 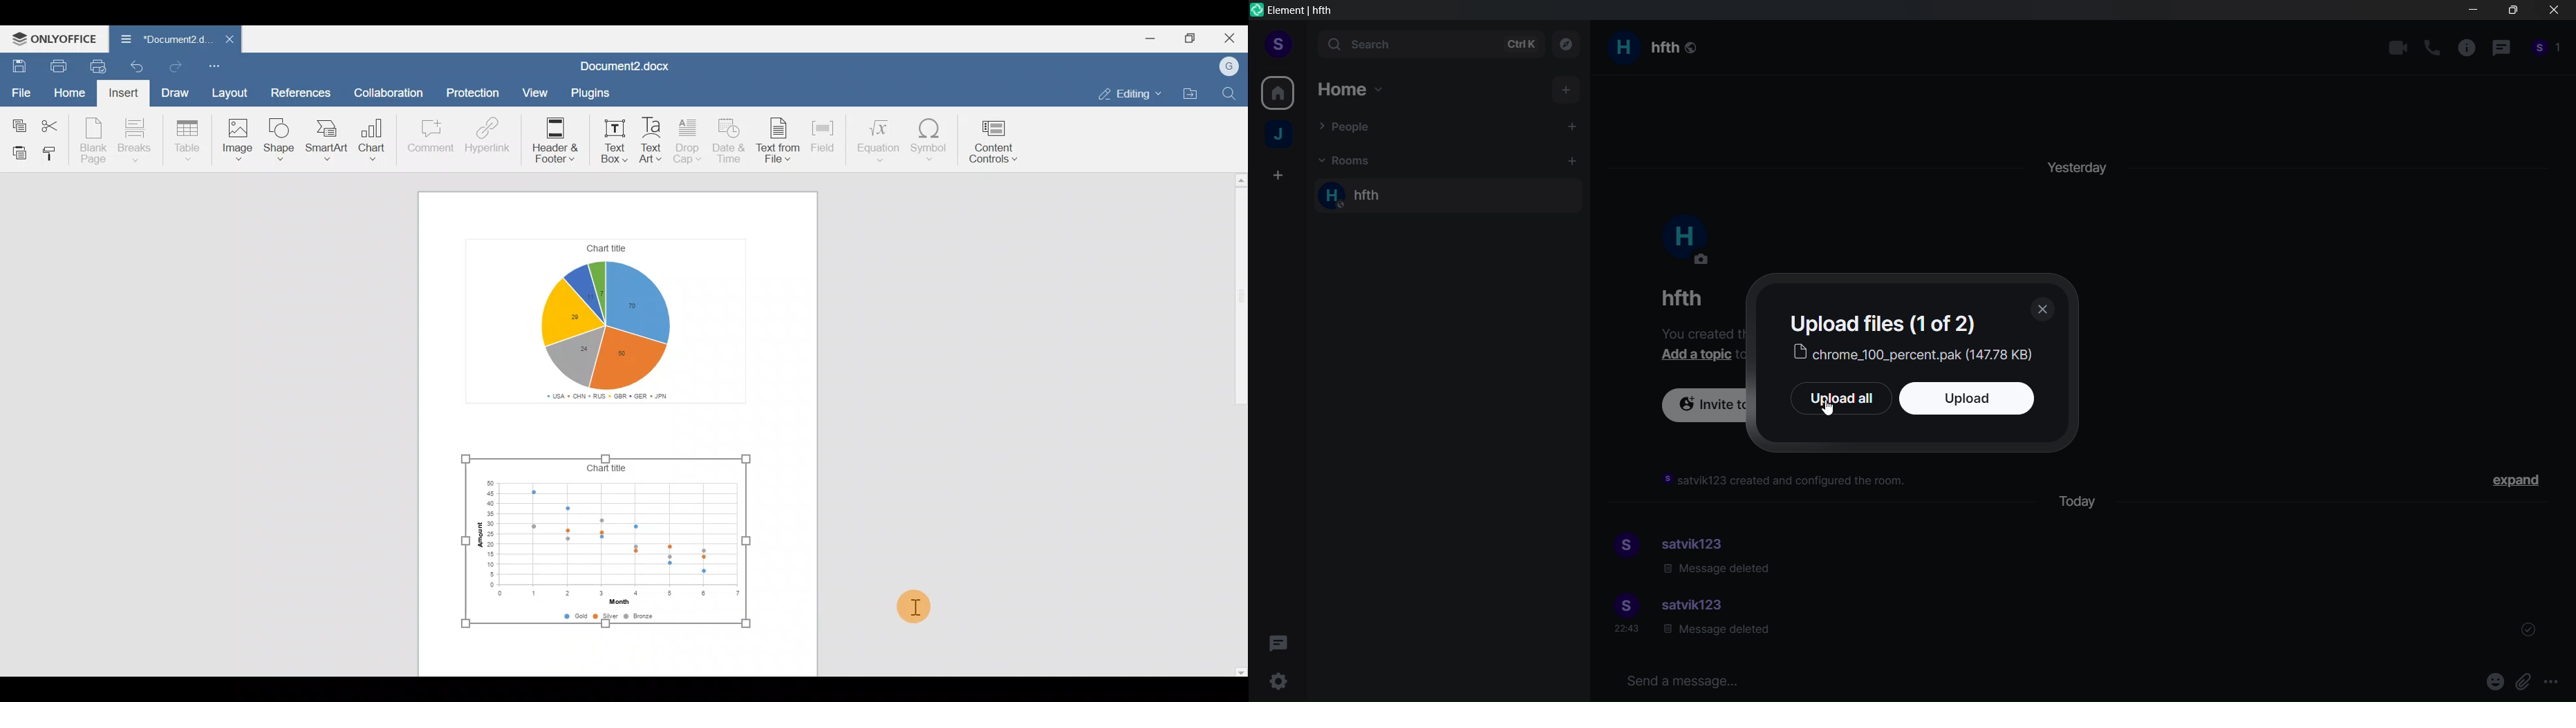 I want to click on display picture, so click(x=1685, y=240).